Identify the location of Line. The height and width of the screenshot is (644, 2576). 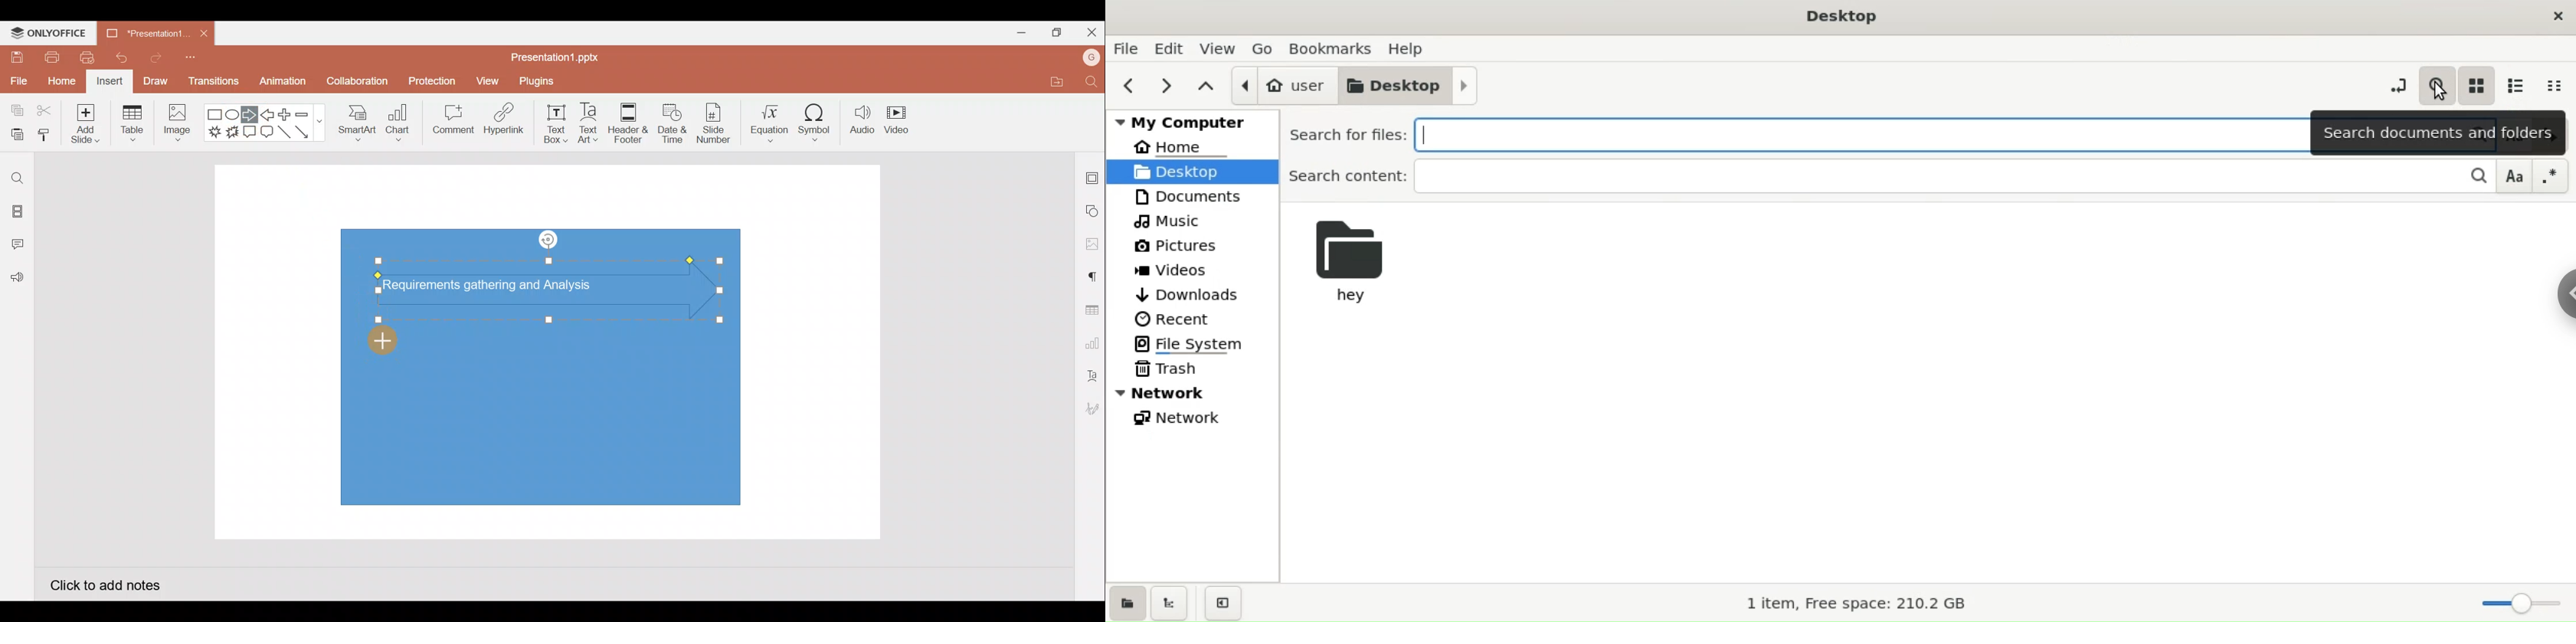
(286, 135).